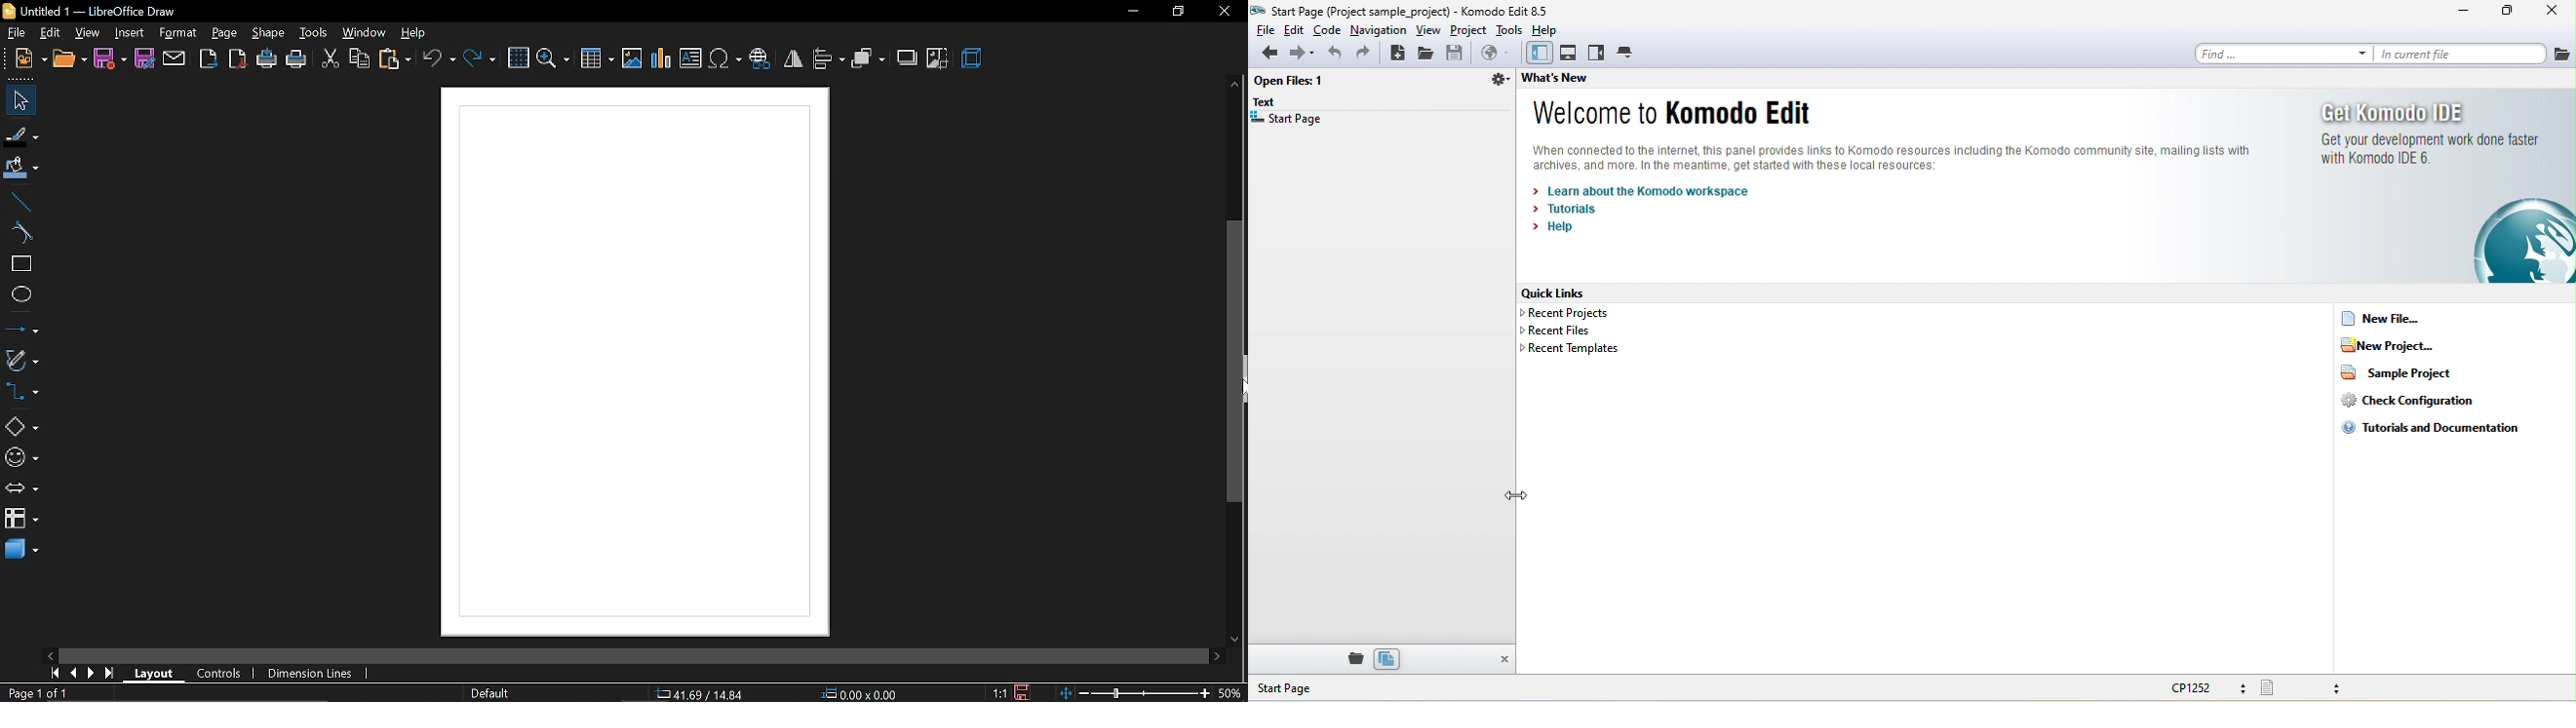 This screenshot has height=728, width=2576. Describe the element at coordinates (1218, 654) in the screenshot. I see `move right` at that location.